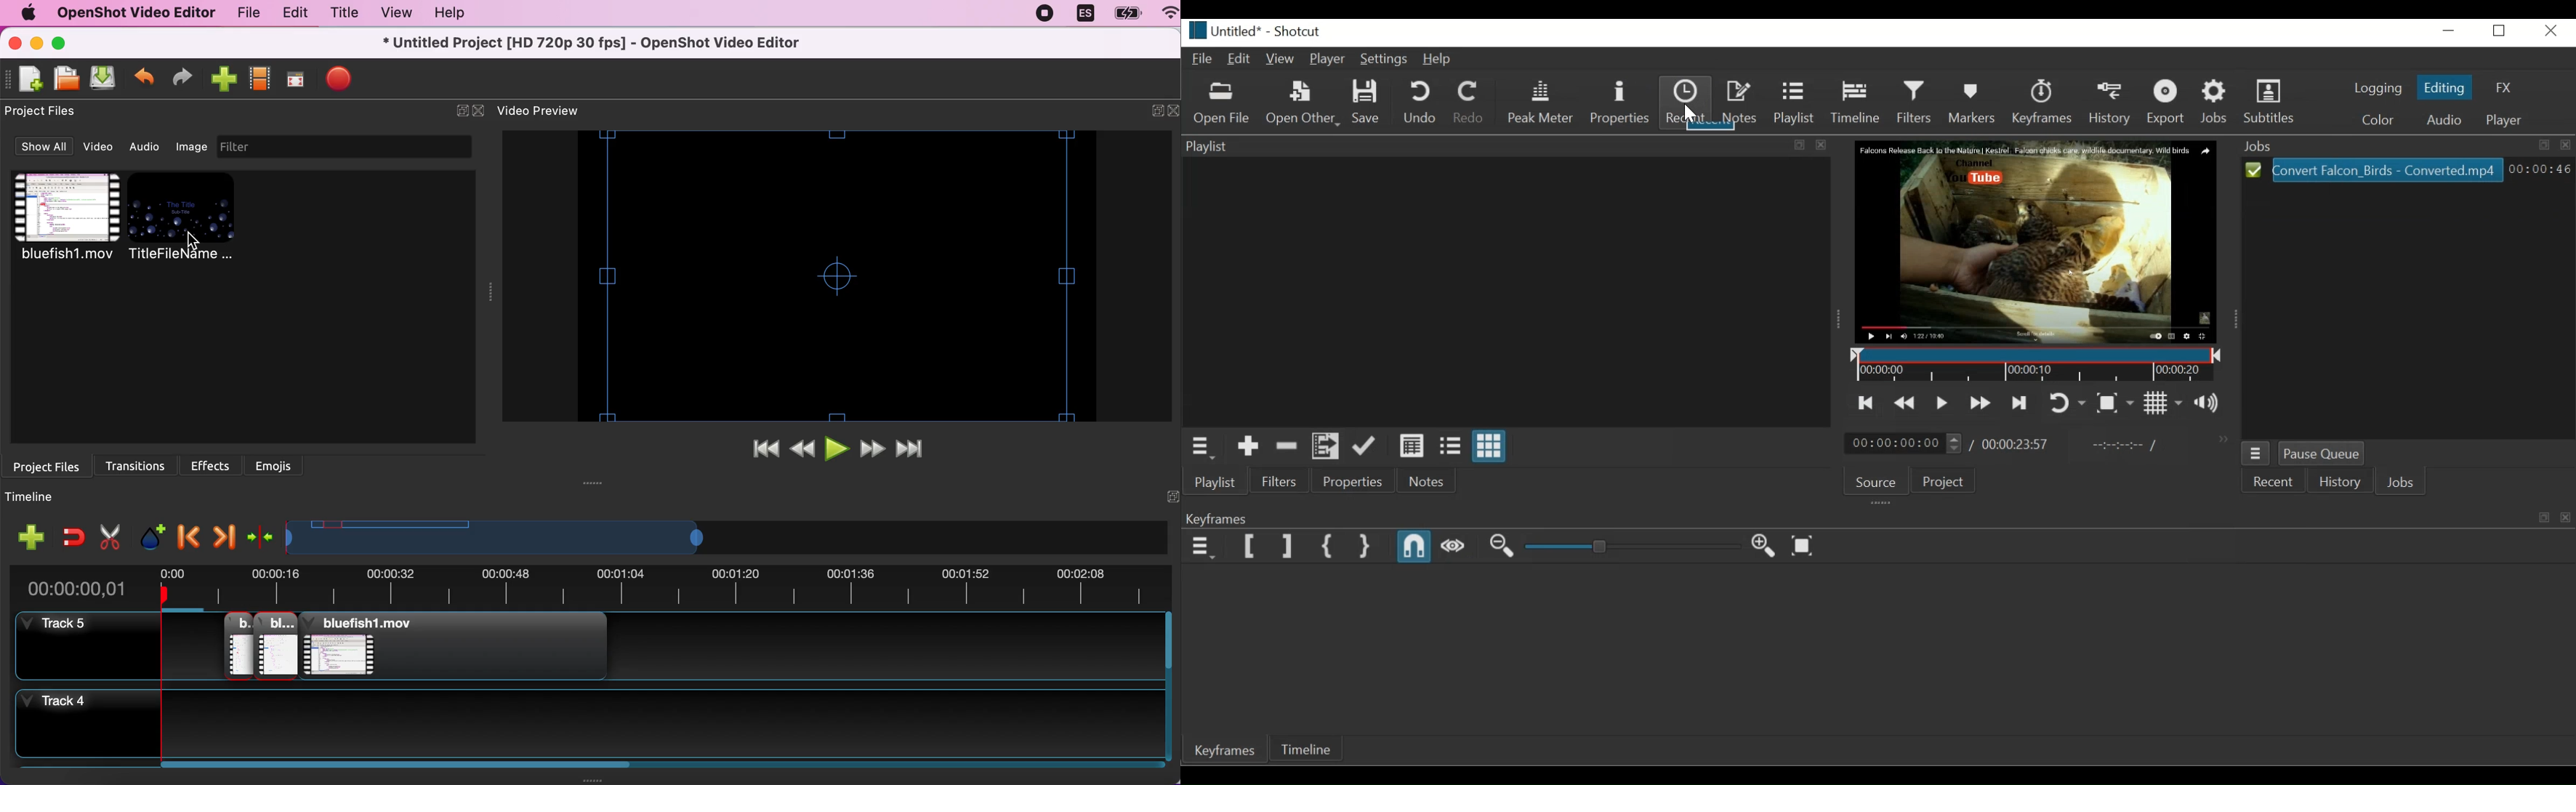  What do you see at coordinates (2446, 88) in the screenshot?
I see `Editing` at bounding box center [2446, 88].